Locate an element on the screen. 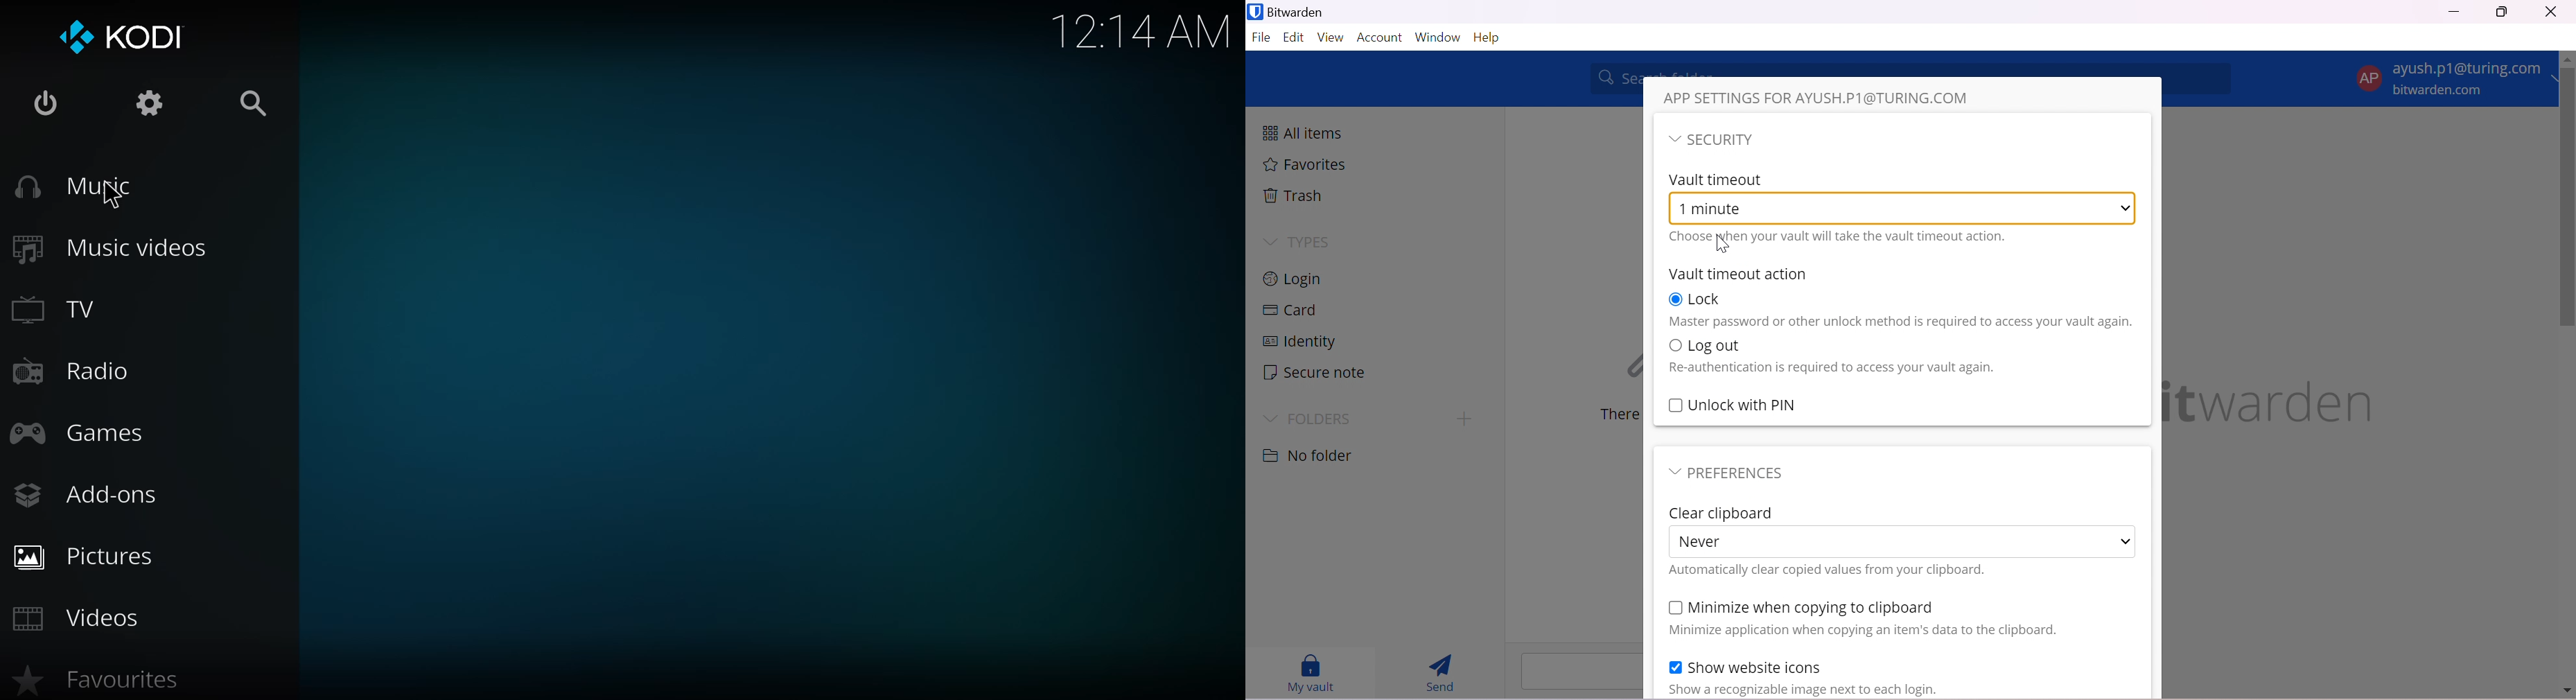 This screenshot has height=700, width=2576. Drop Down is located at coordinates (1671, 472).